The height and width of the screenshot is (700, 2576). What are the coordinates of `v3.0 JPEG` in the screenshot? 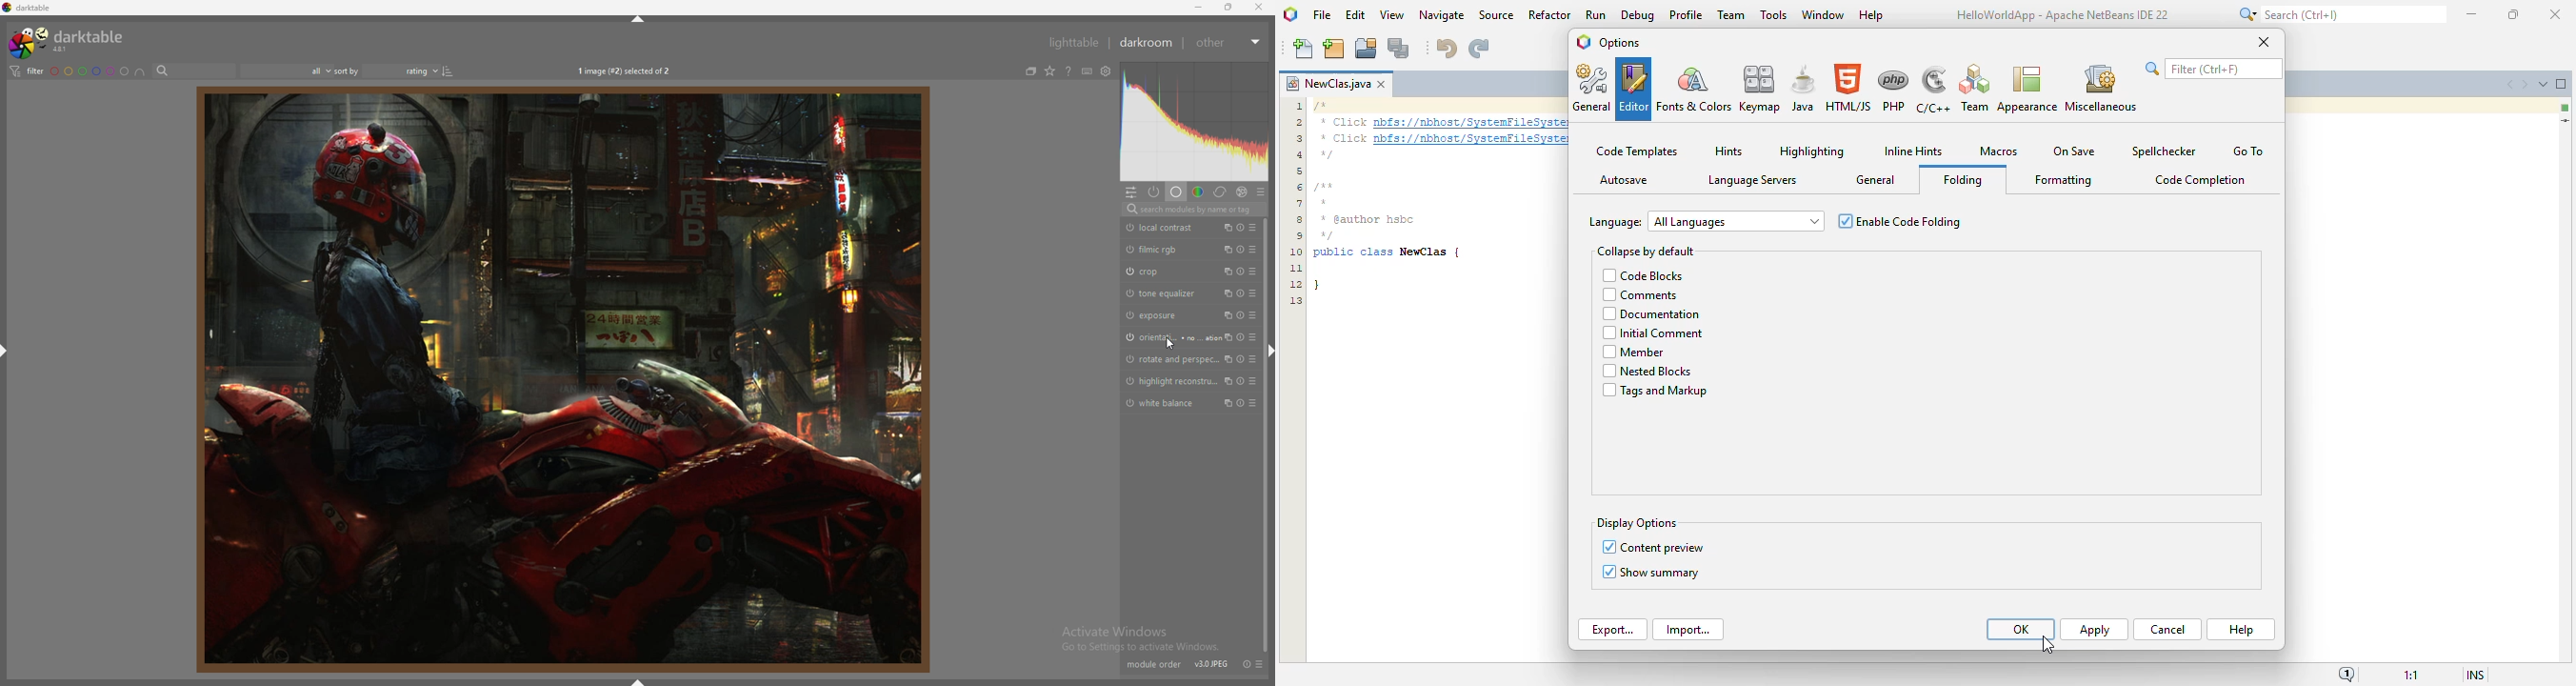 It's located at (1210, 665).